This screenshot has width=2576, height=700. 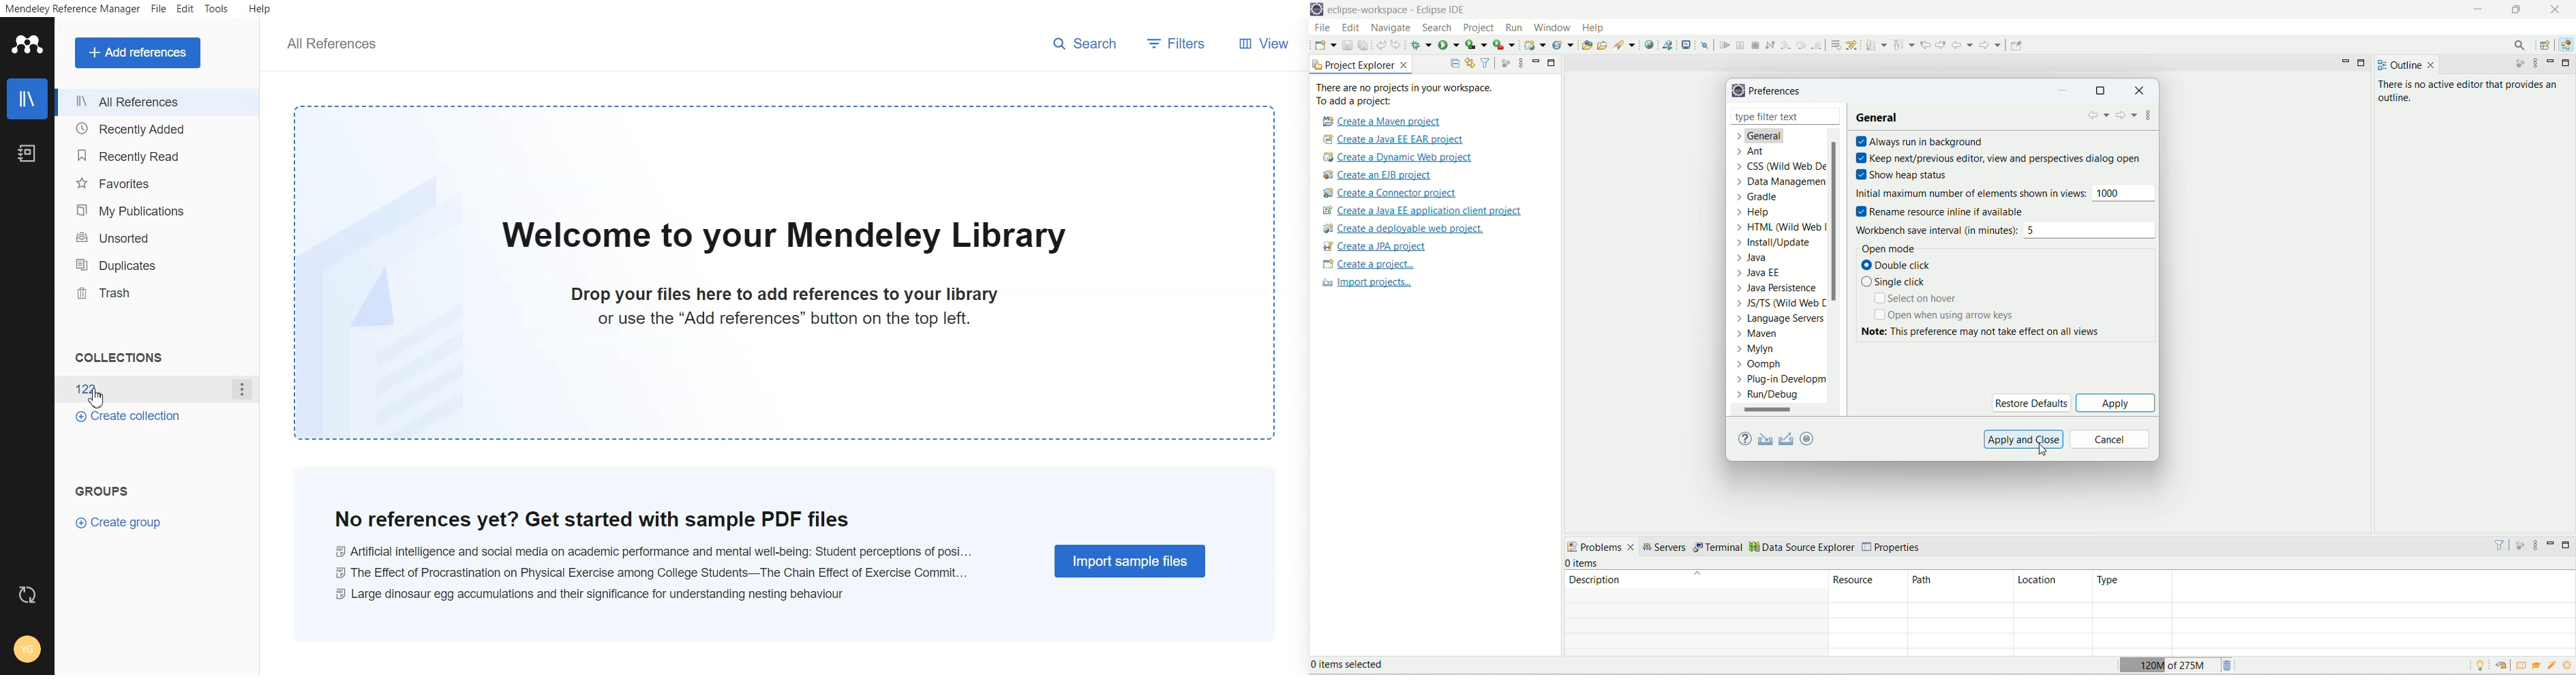 I want to click on debug, so click(x=1421, y=45).